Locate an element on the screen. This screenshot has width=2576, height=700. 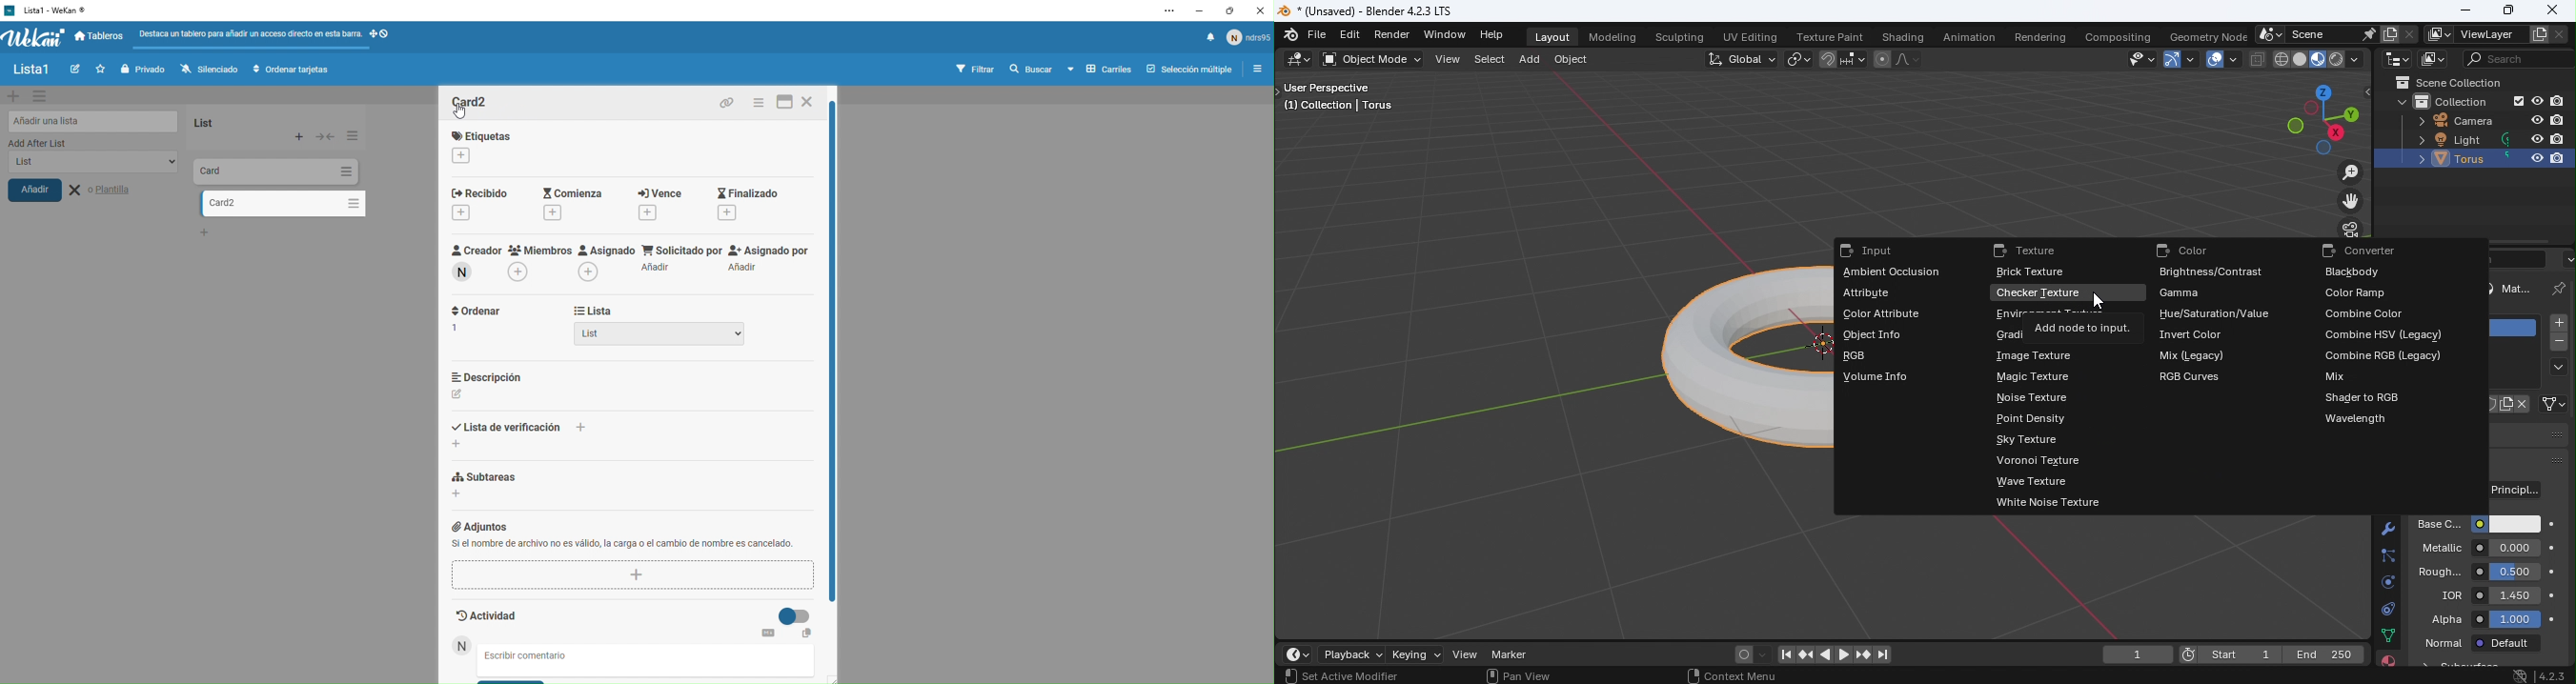
White noise texture is located at coordinates (2041, 503).